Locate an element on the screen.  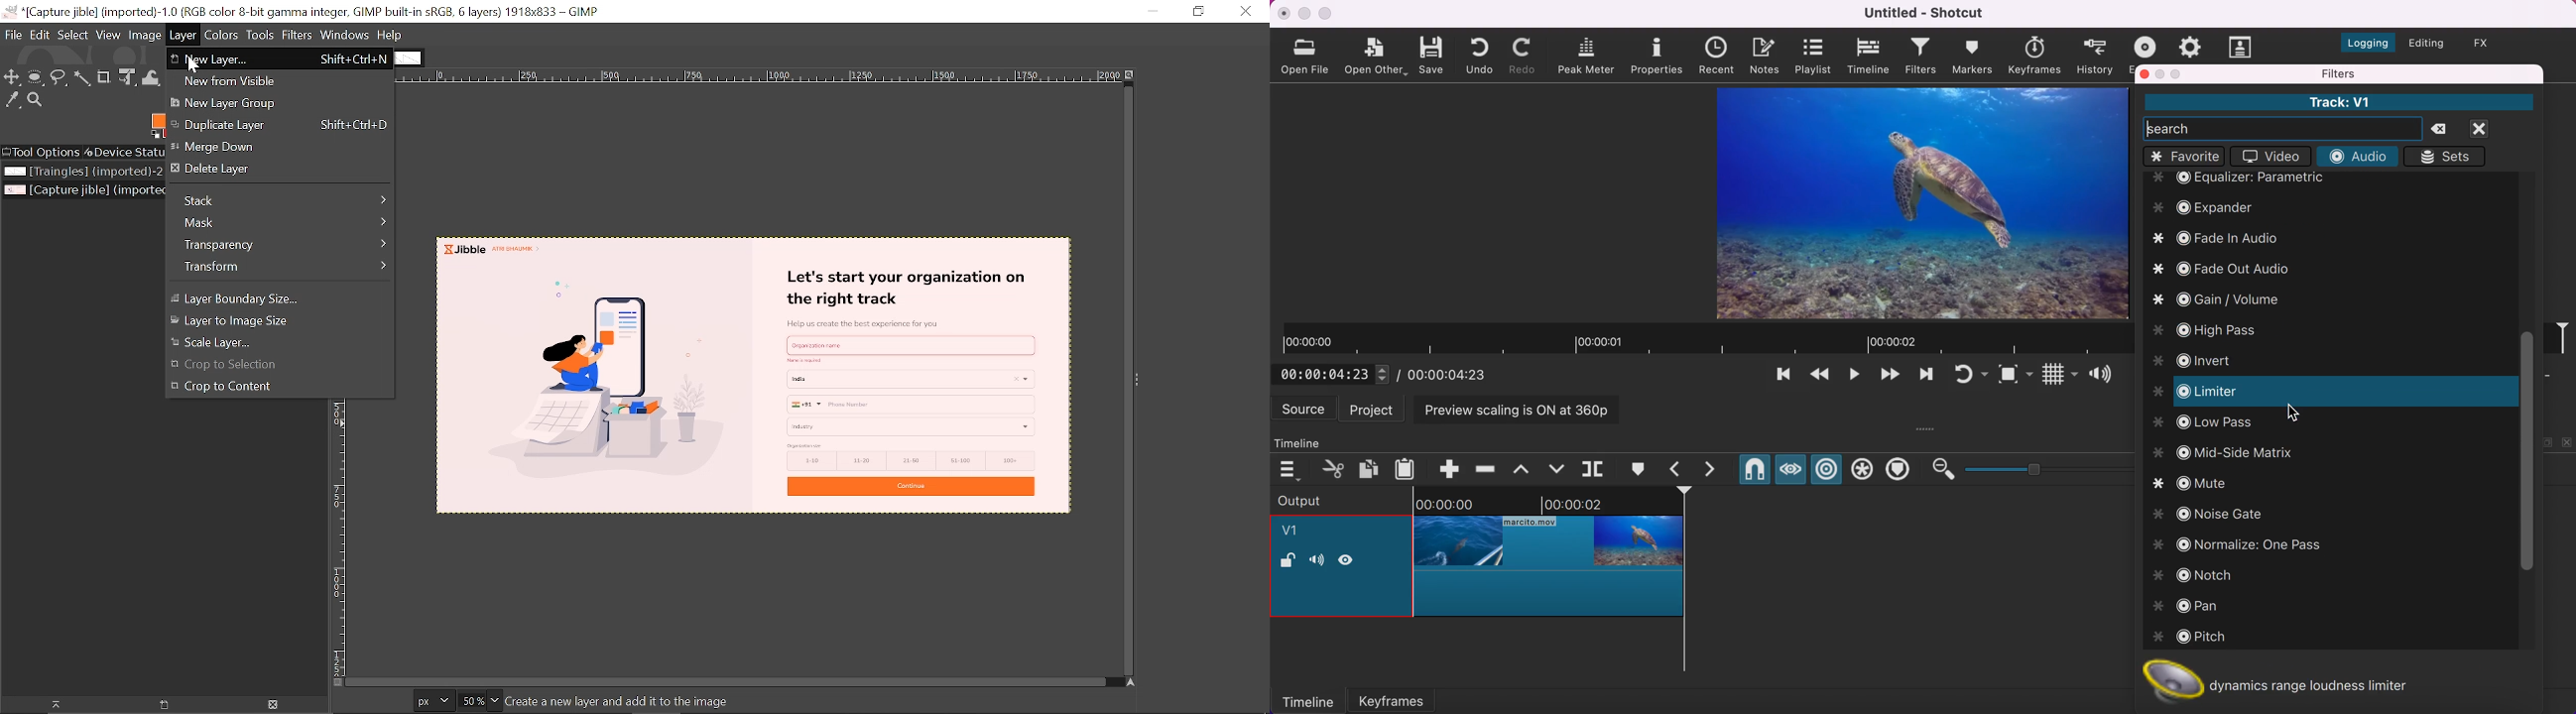
scrollbar is located at coordinates (2524, 453).